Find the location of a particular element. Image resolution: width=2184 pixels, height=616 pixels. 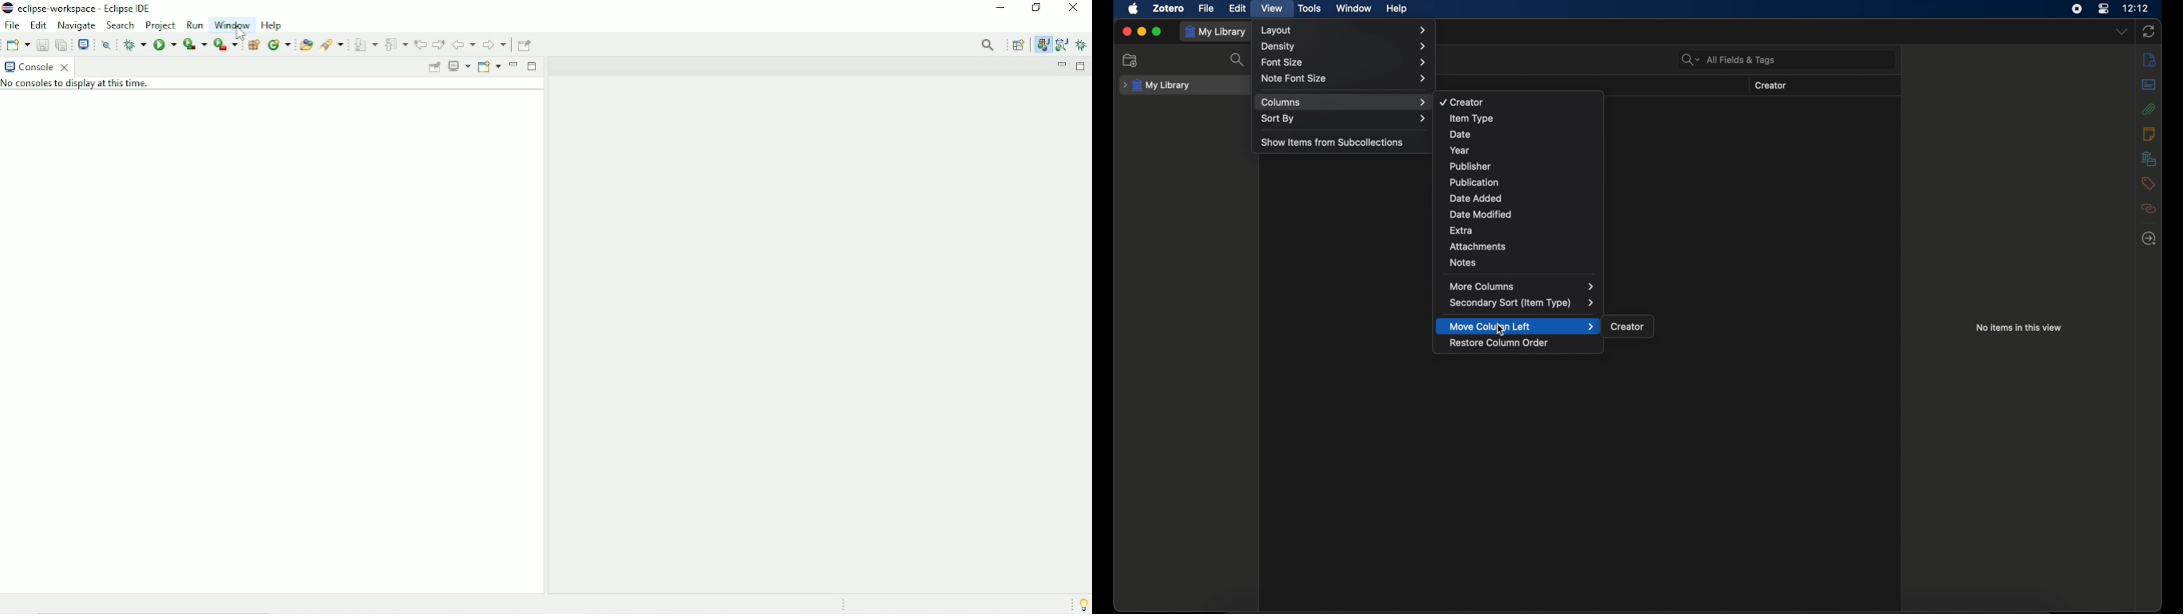

Open Type is located at coordinates (305, 44).